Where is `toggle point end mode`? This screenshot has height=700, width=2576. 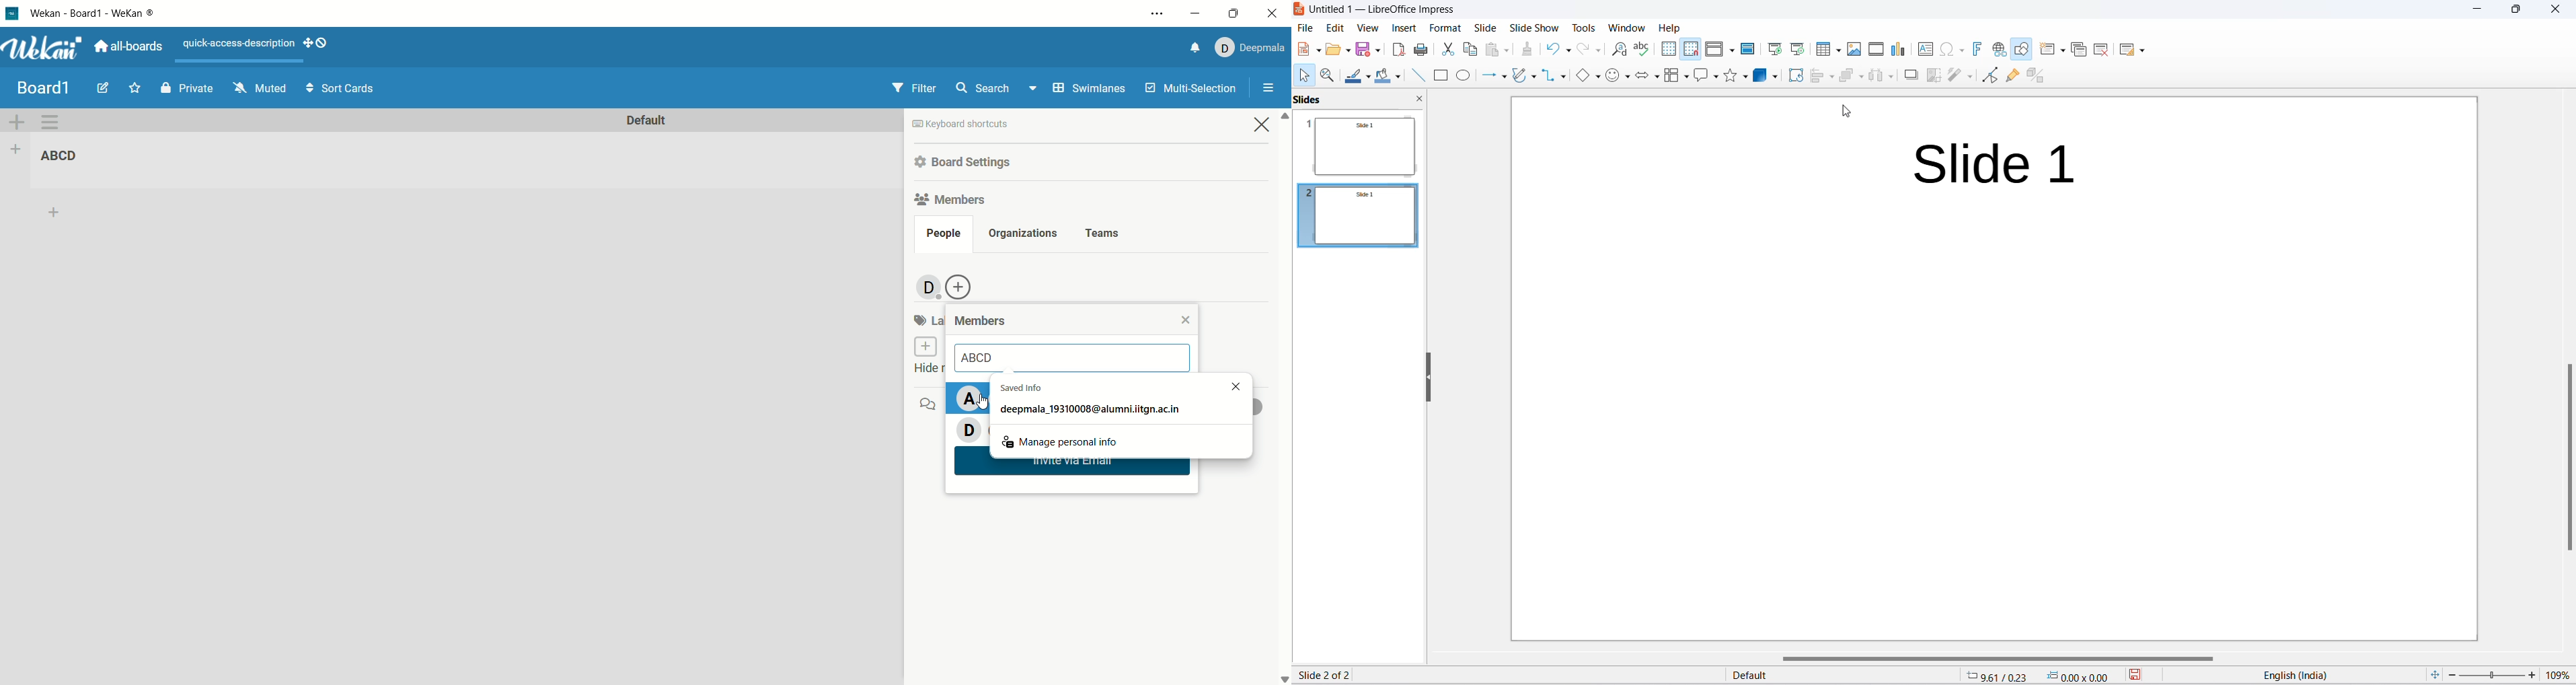
toggle point end mode is located at coordinates (1988, 74).